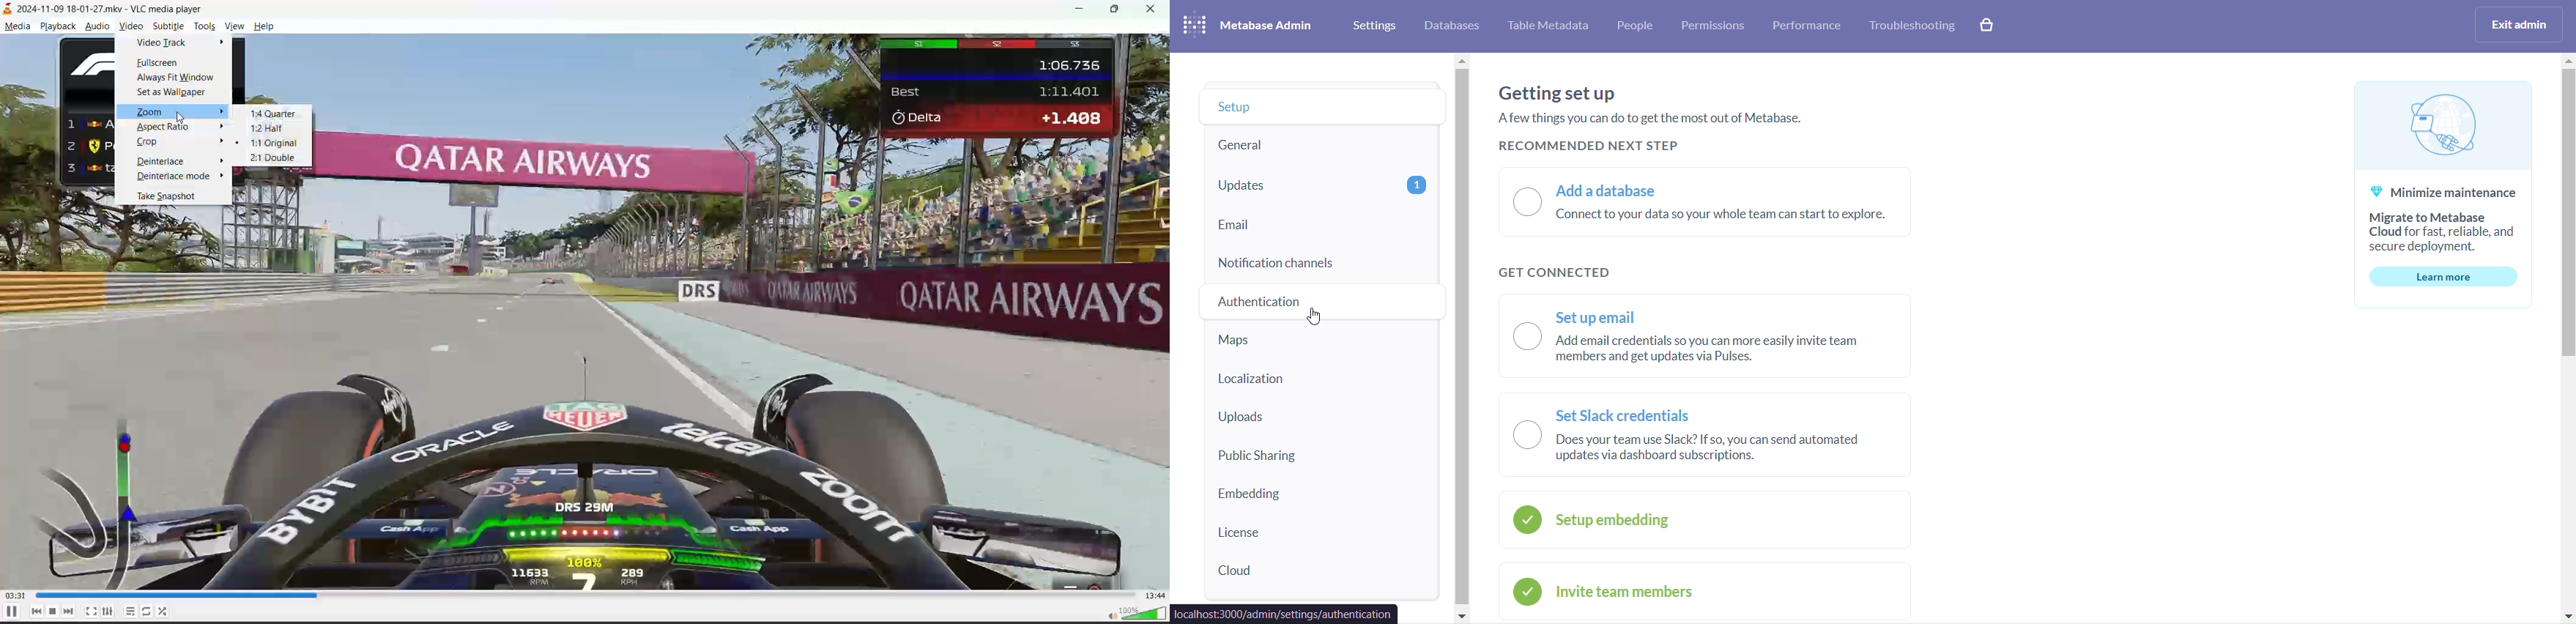 Image resolution: width=2576 pixels, height=644 pixels. What do you see at coordinates (1321, 223) in the screenshot?
I see `email` at bounding box center [1321, 223].